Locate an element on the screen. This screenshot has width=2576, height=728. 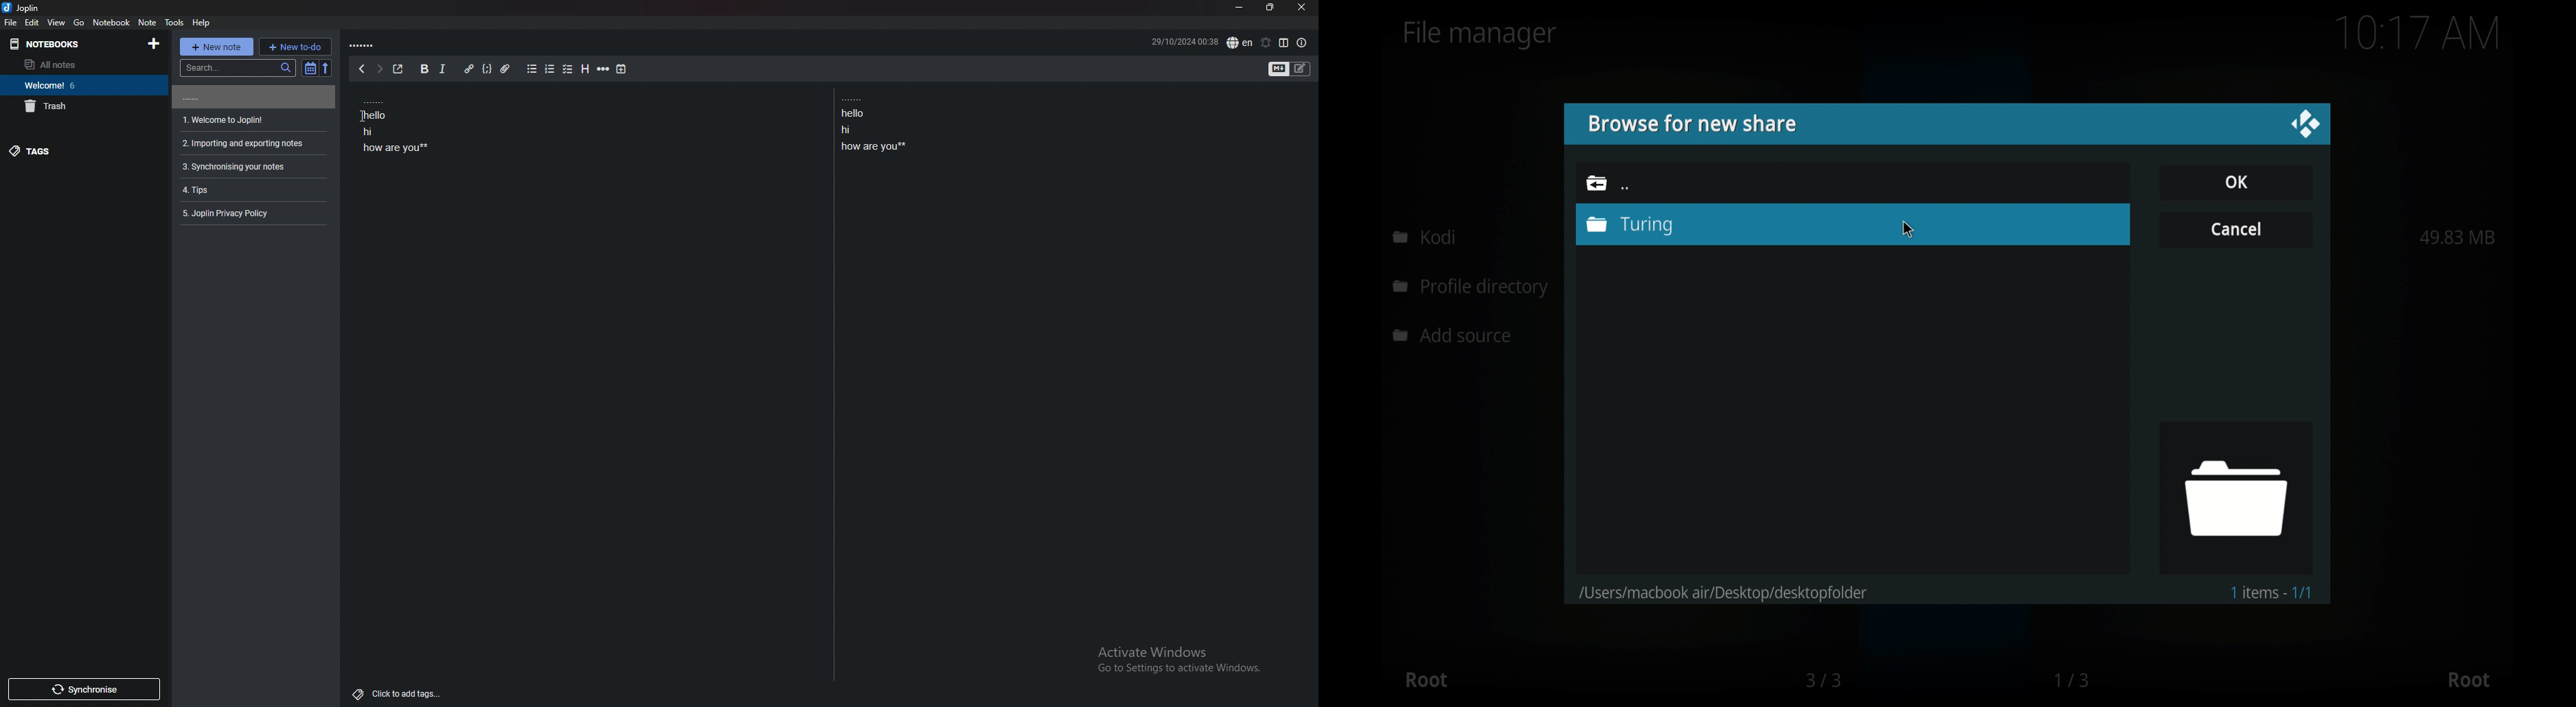
italic is located at coordinates (444, 69).